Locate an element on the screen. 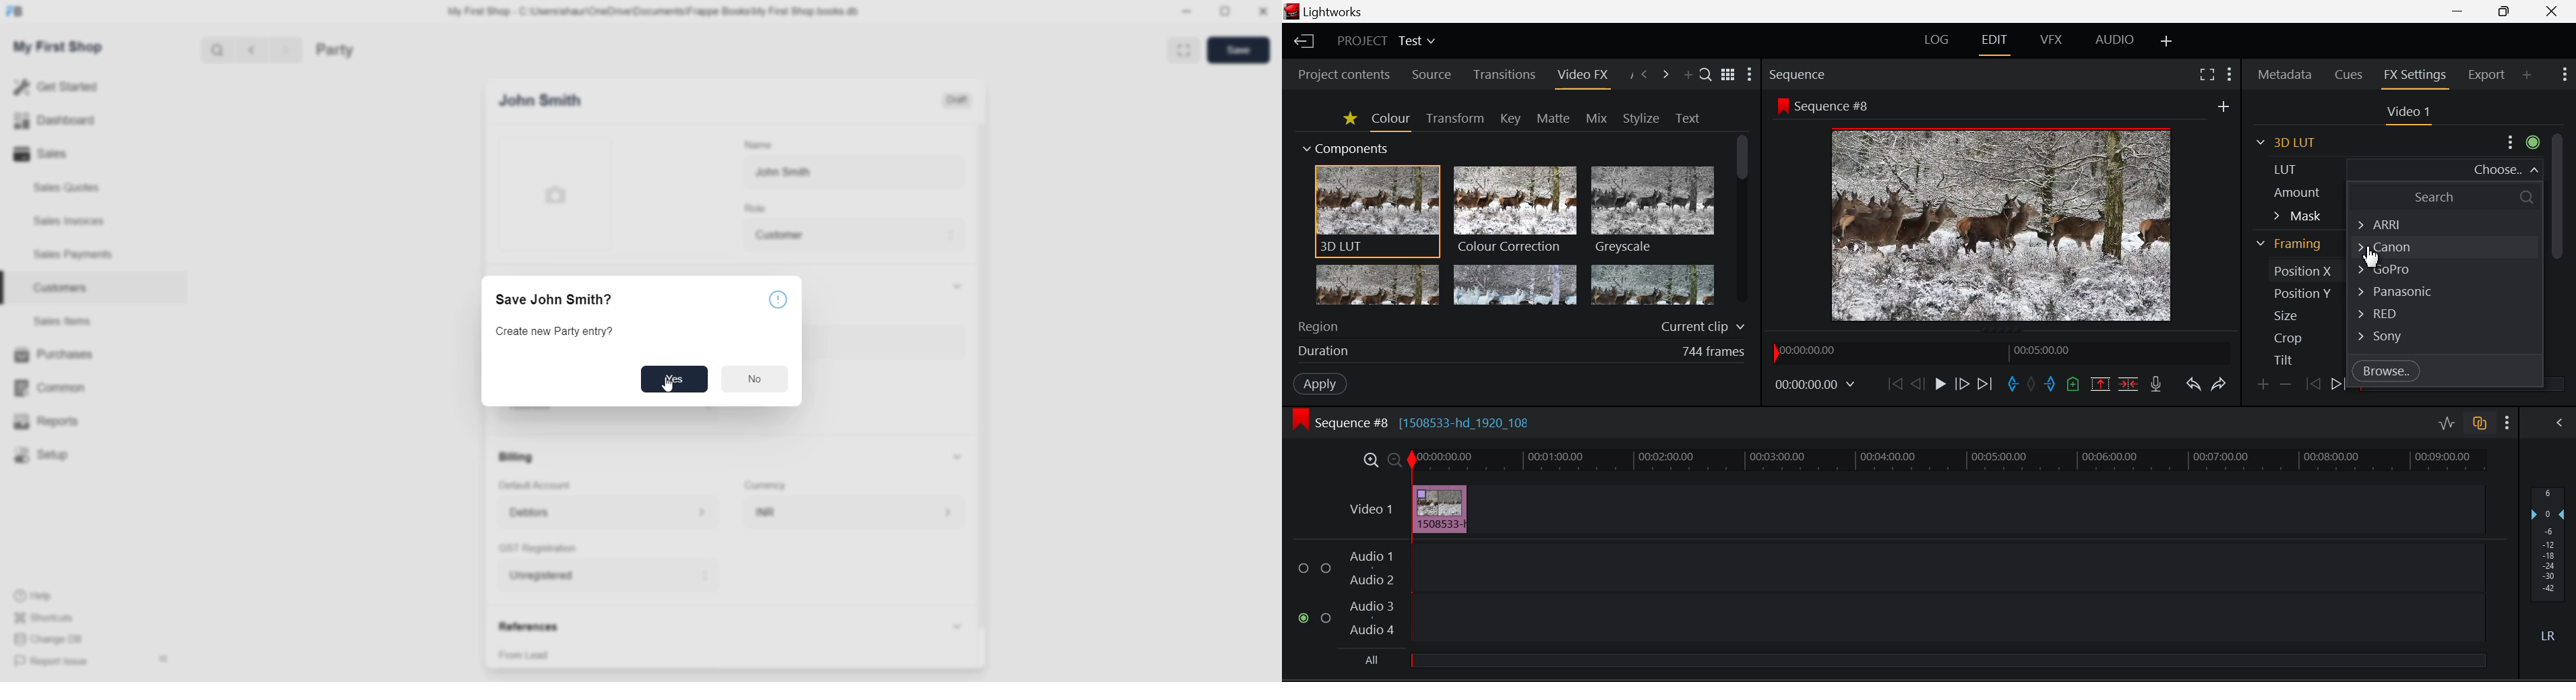 The image size is (2576, 700). Panasonic is located at coordinates (2430, 290).